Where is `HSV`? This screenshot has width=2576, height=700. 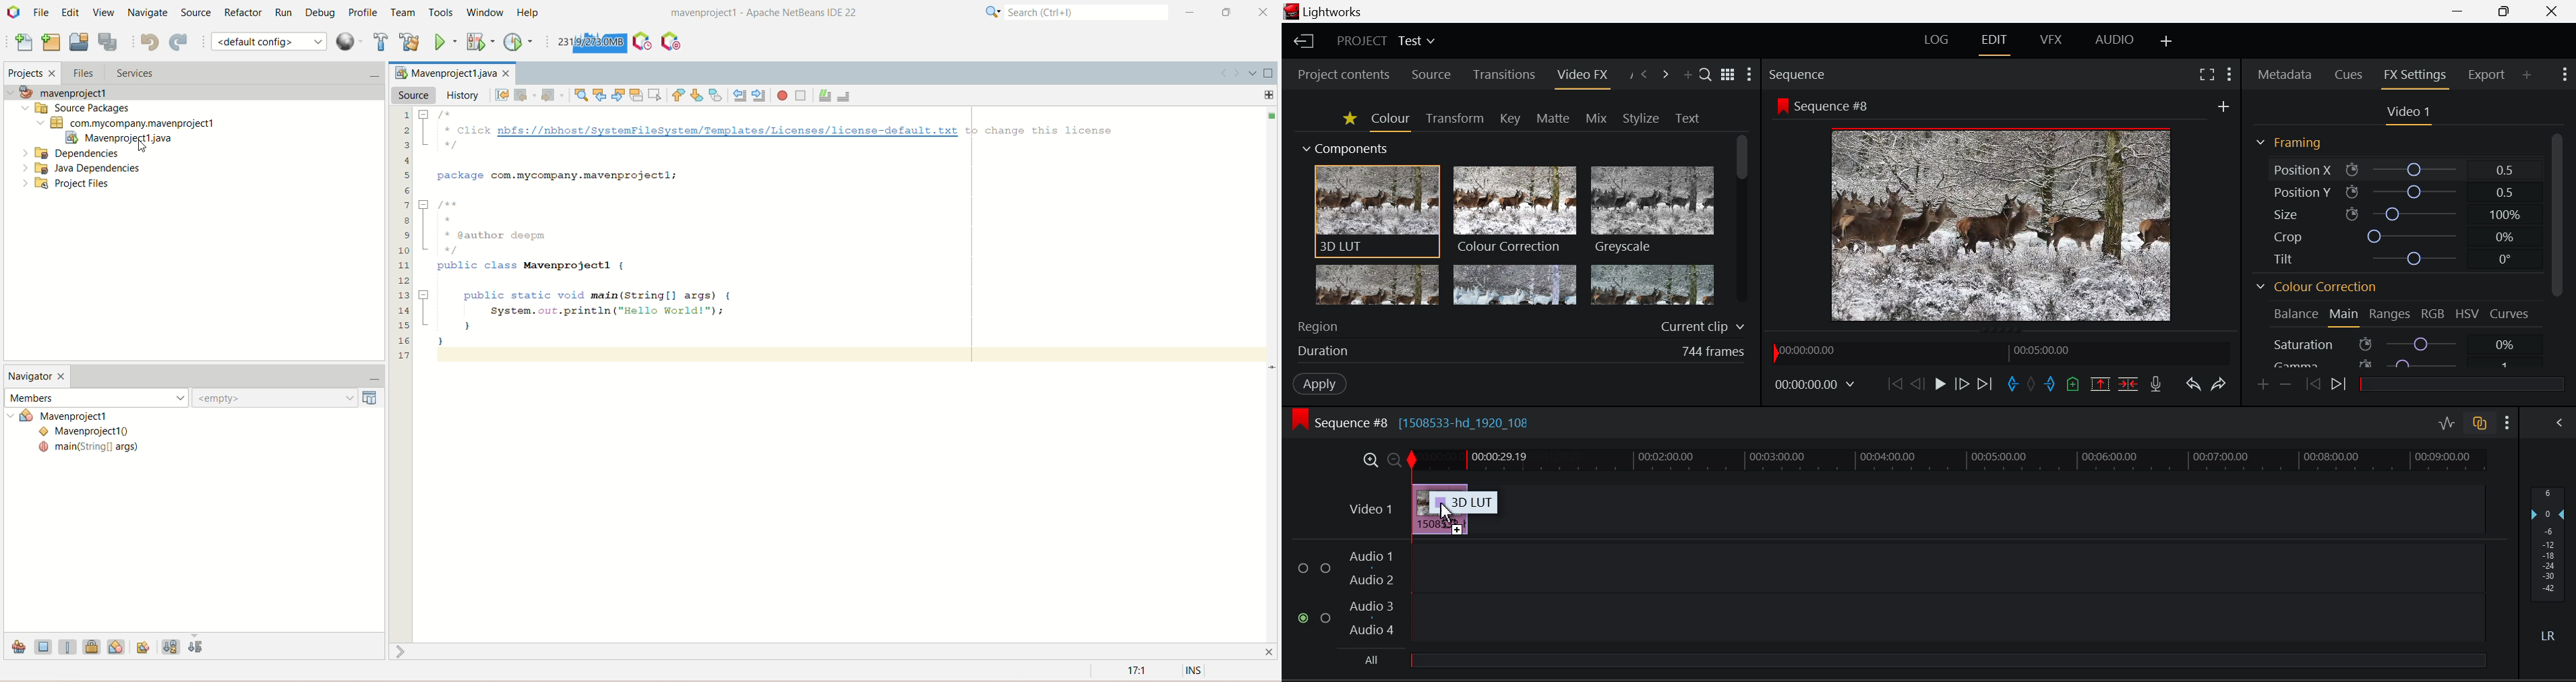 HSV is located at coordinates (2466, 315).